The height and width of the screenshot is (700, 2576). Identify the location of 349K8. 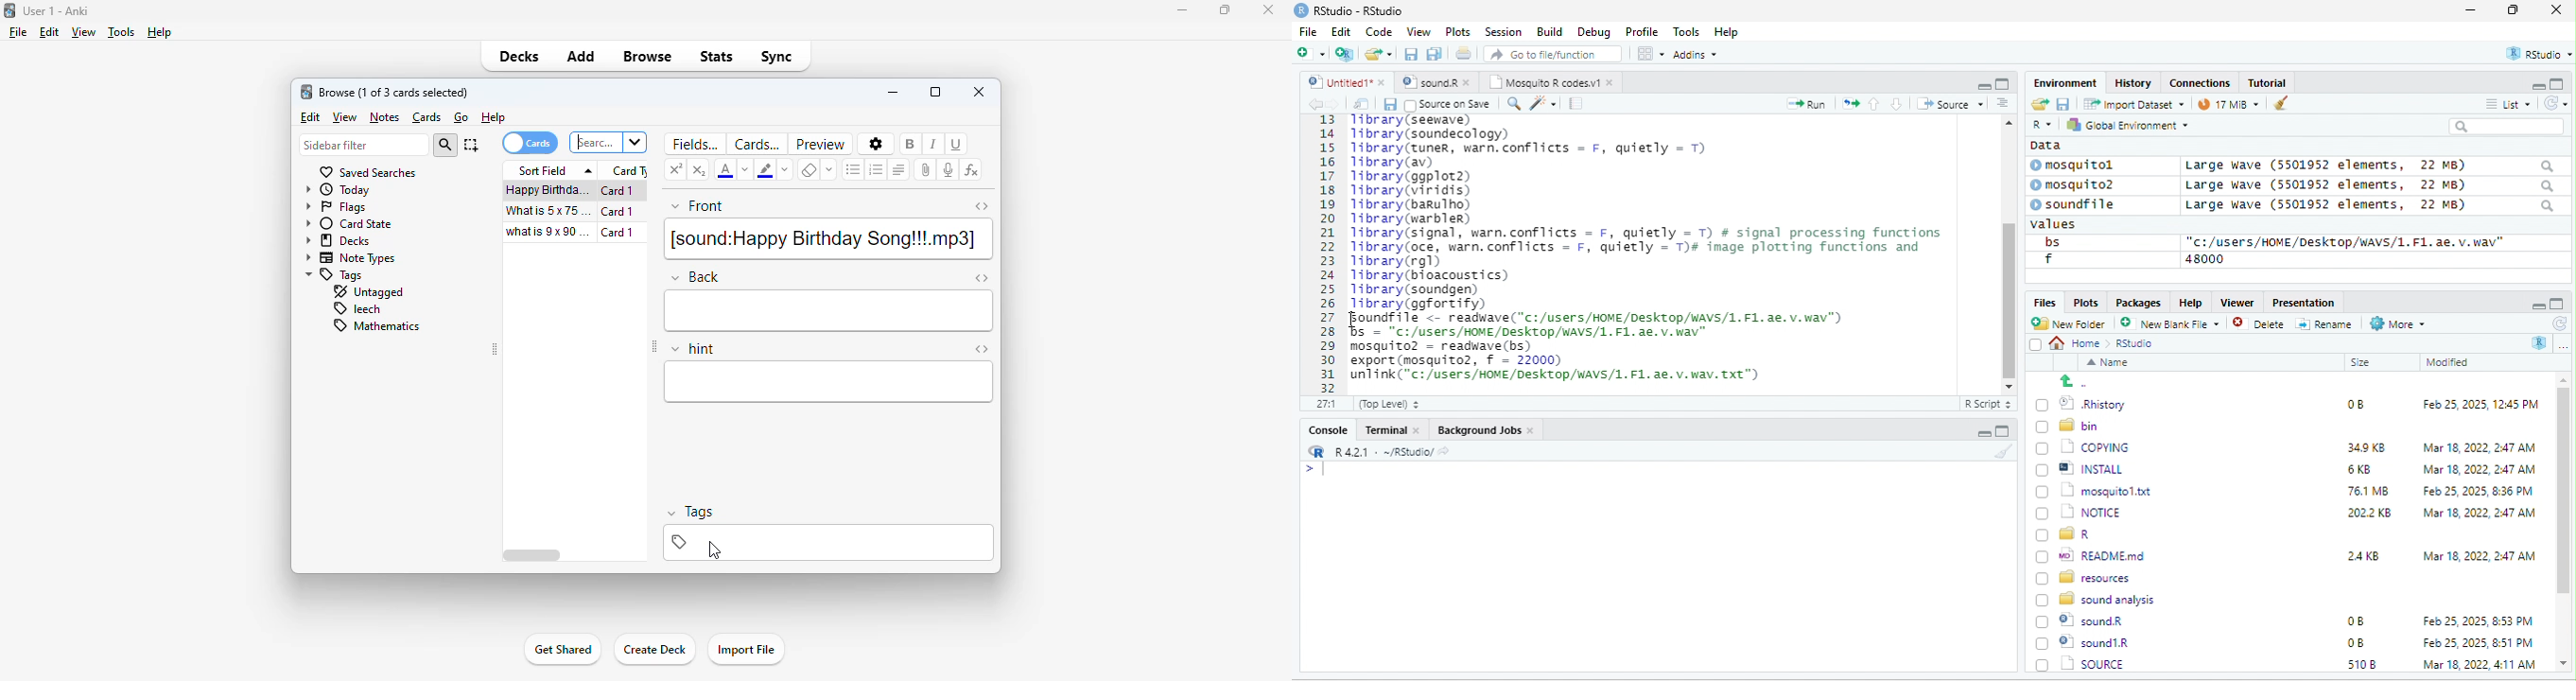
(2367, 448).